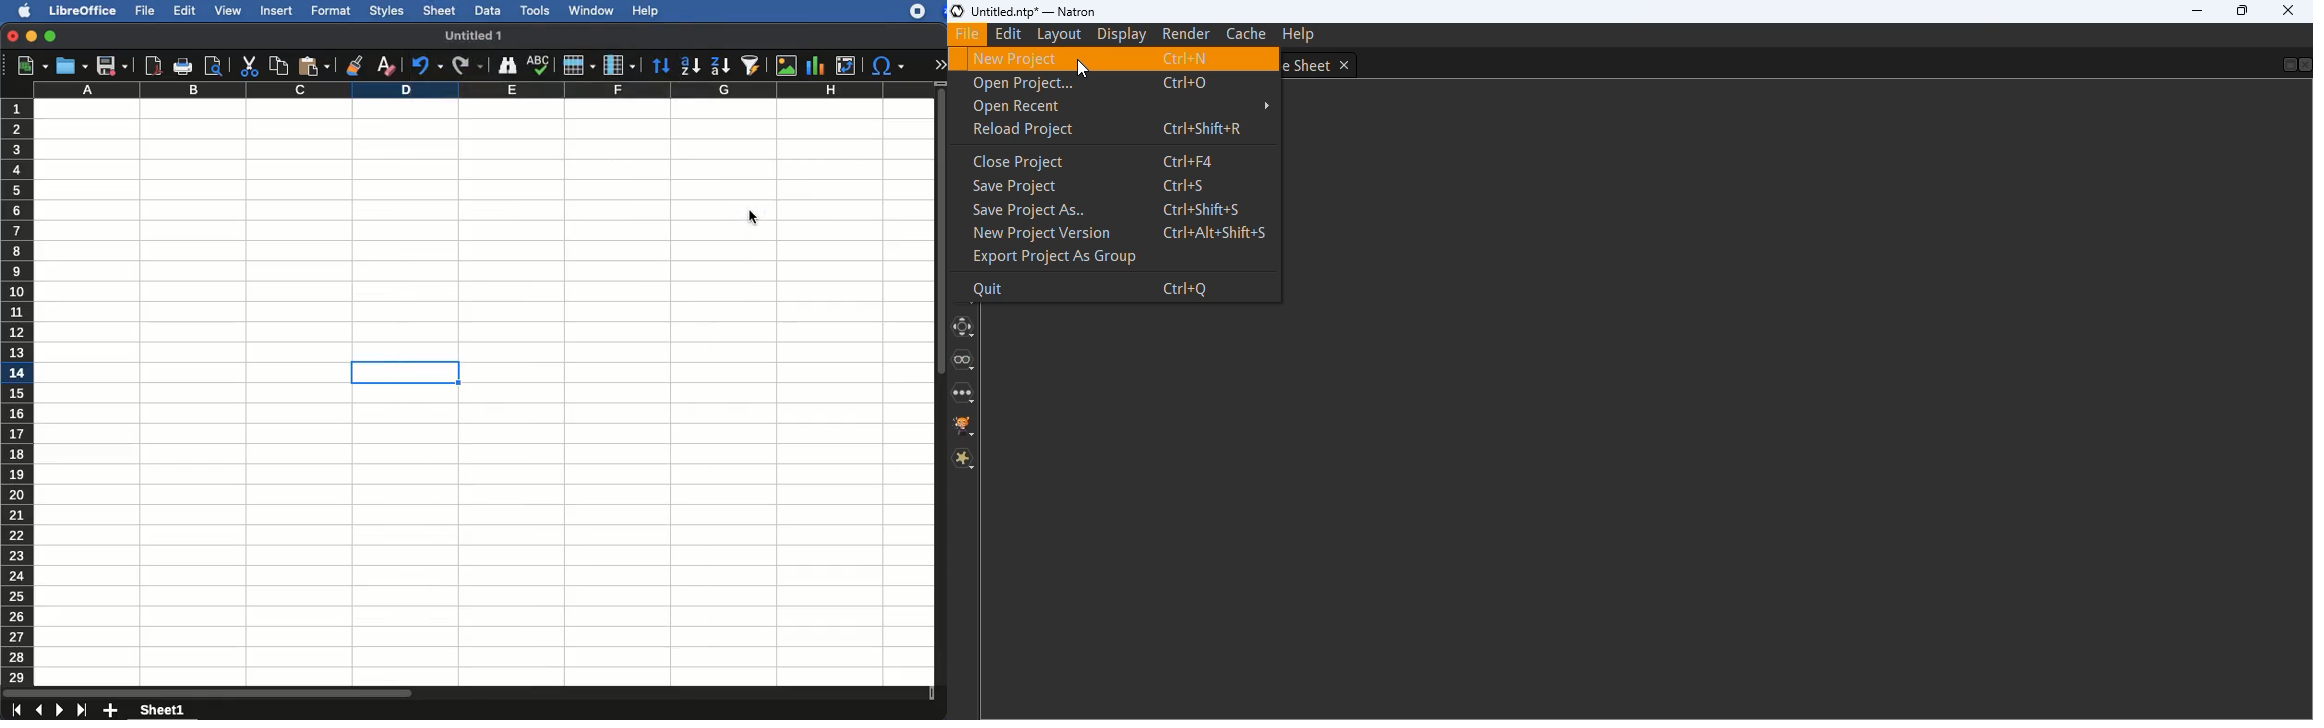  I want to click on open, so click(72, 65).